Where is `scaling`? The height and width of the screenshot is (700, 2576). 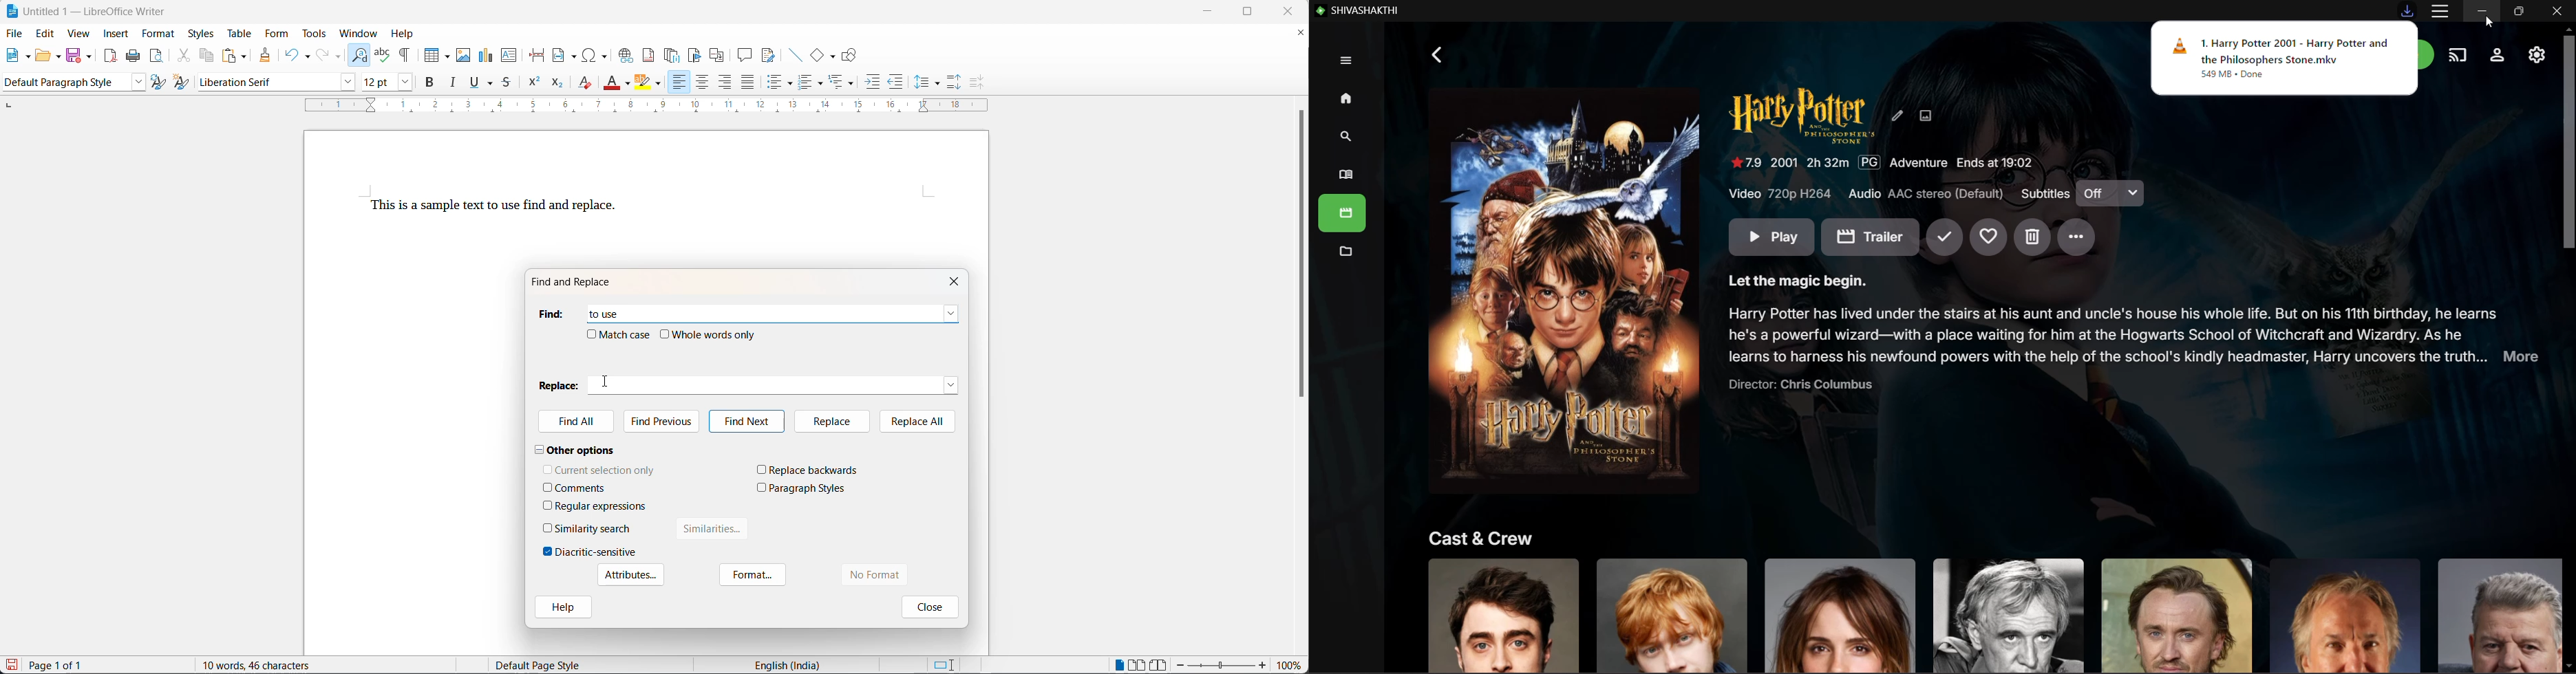
scaling is located at coordinates (657, 107).